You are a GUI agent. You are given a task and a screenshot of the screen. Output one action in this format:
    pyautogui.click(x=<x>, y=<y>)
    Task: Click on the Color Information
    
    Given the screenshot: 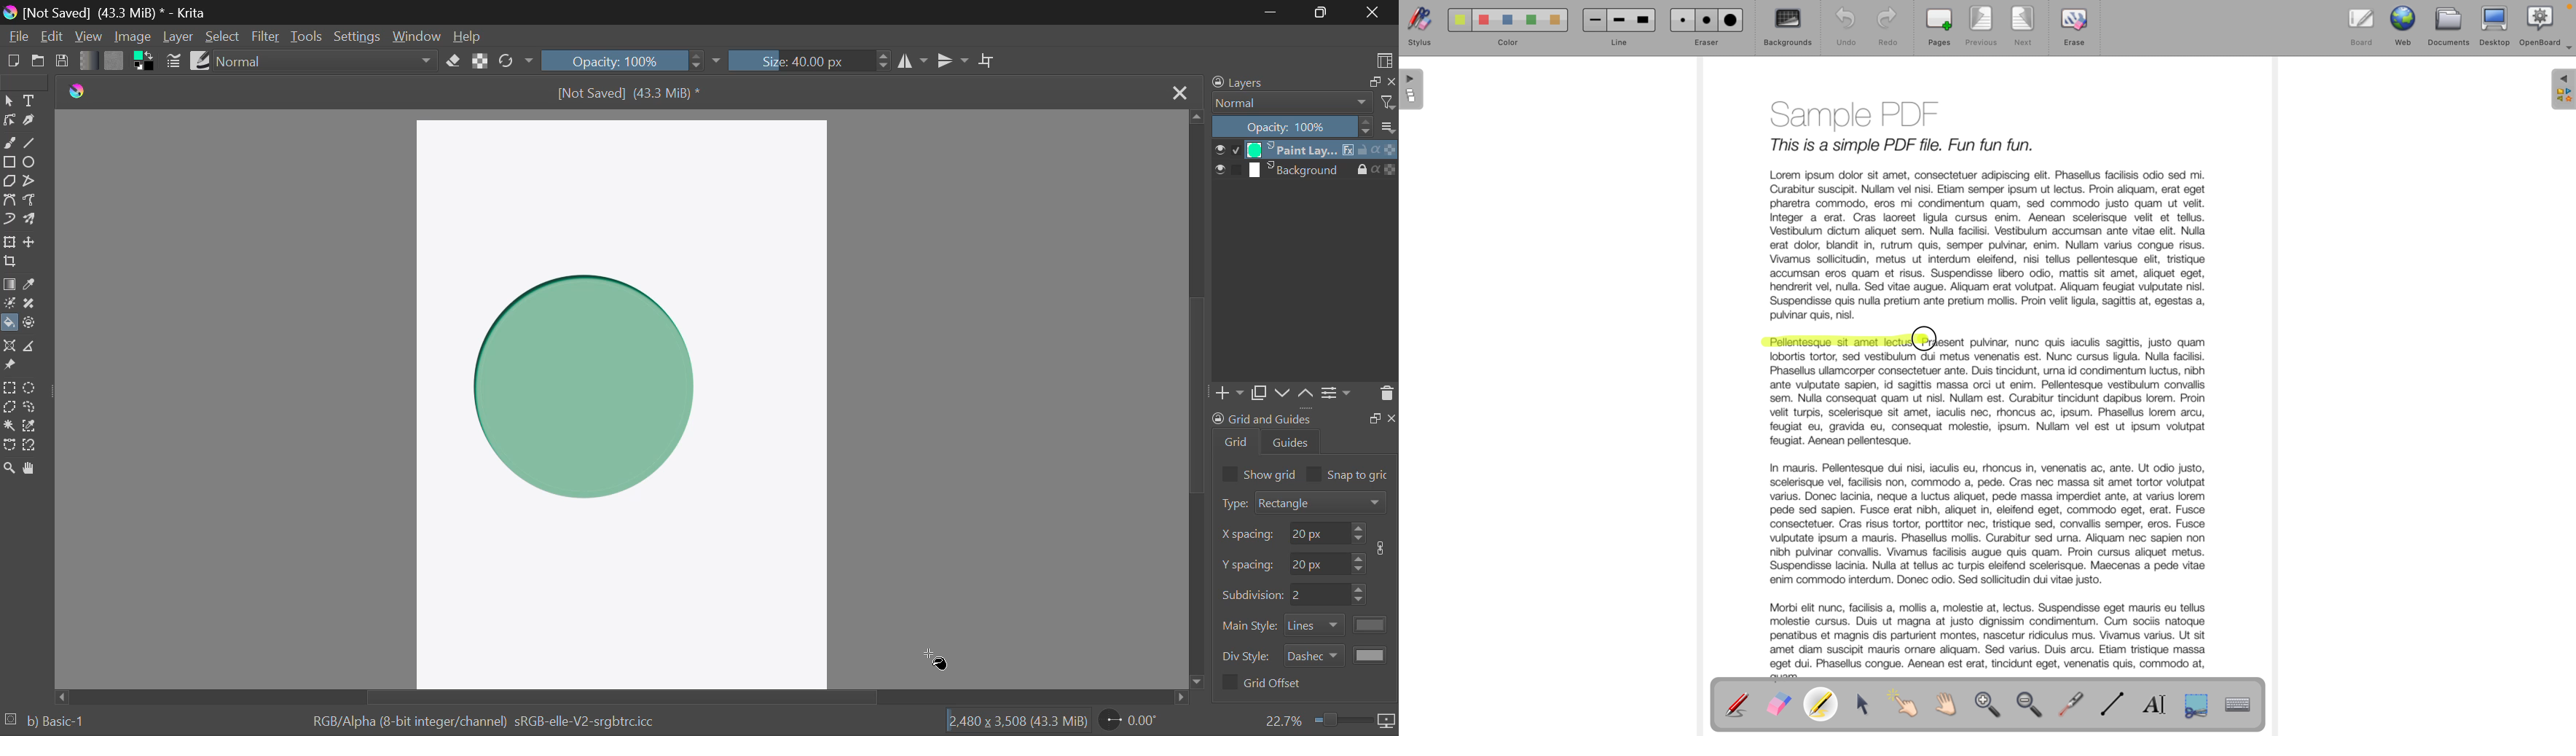 What is the action you would take?
    pyautogui.click(x=478, y=723)
    